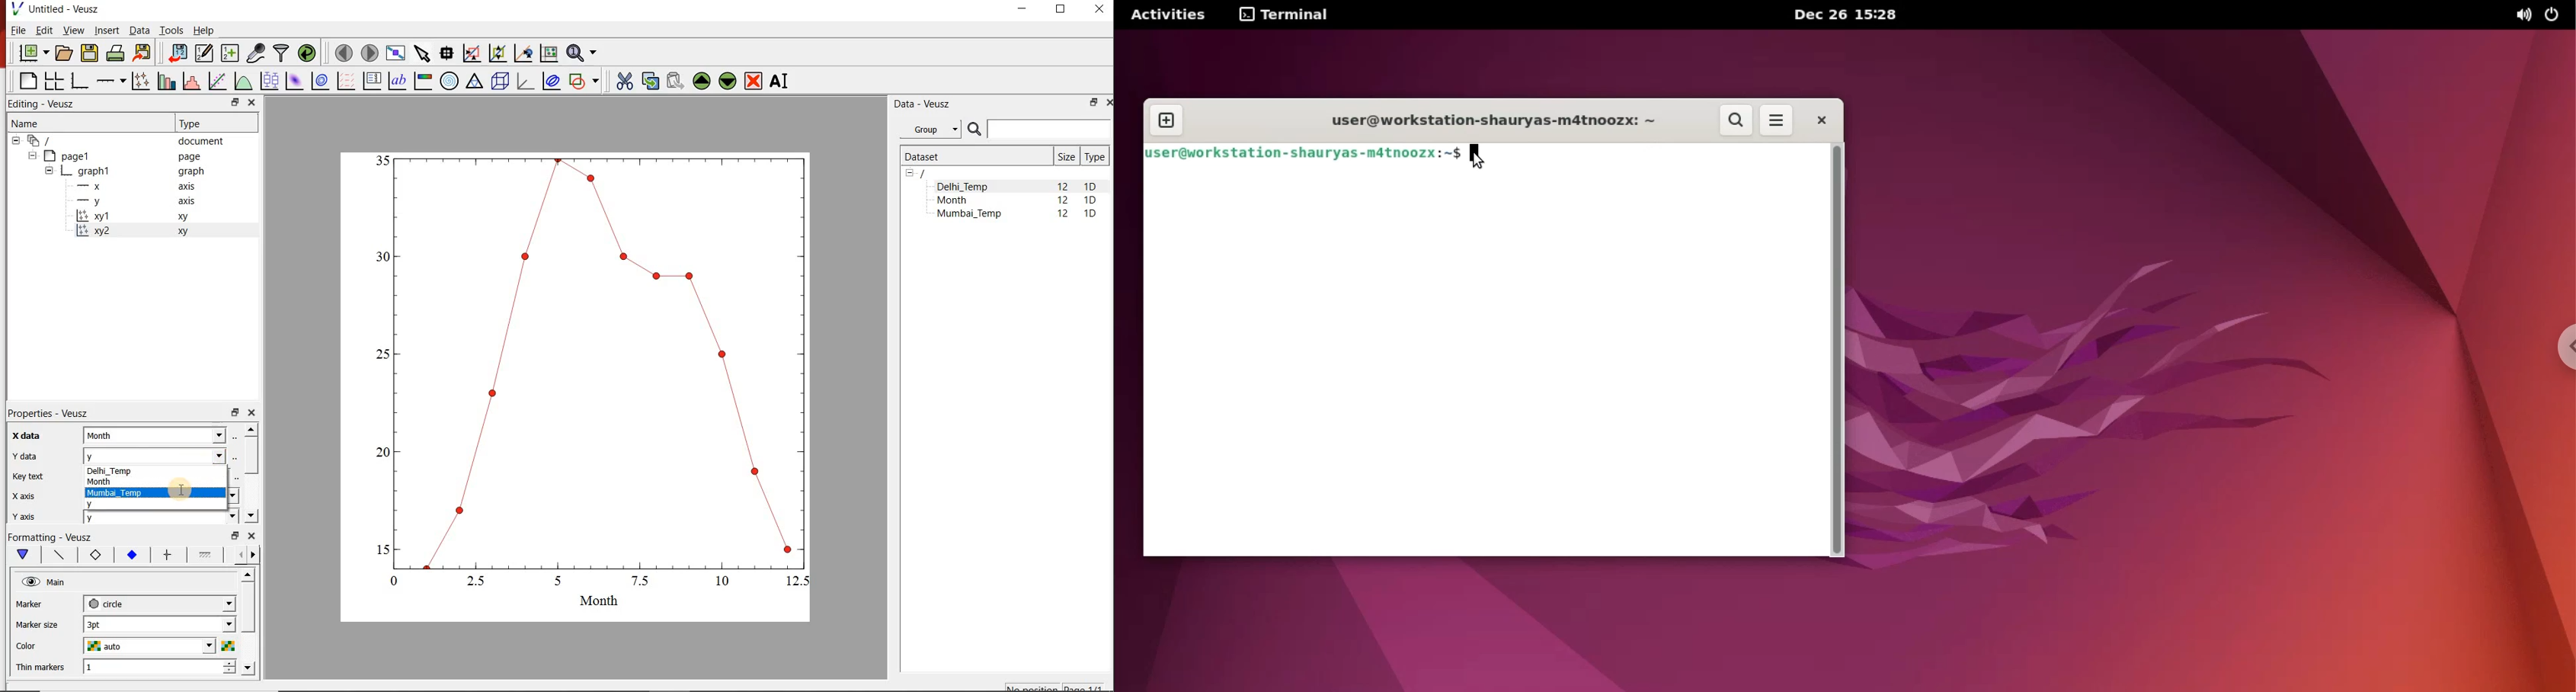  I want to click on reload linked datasets, so click(307, 52).